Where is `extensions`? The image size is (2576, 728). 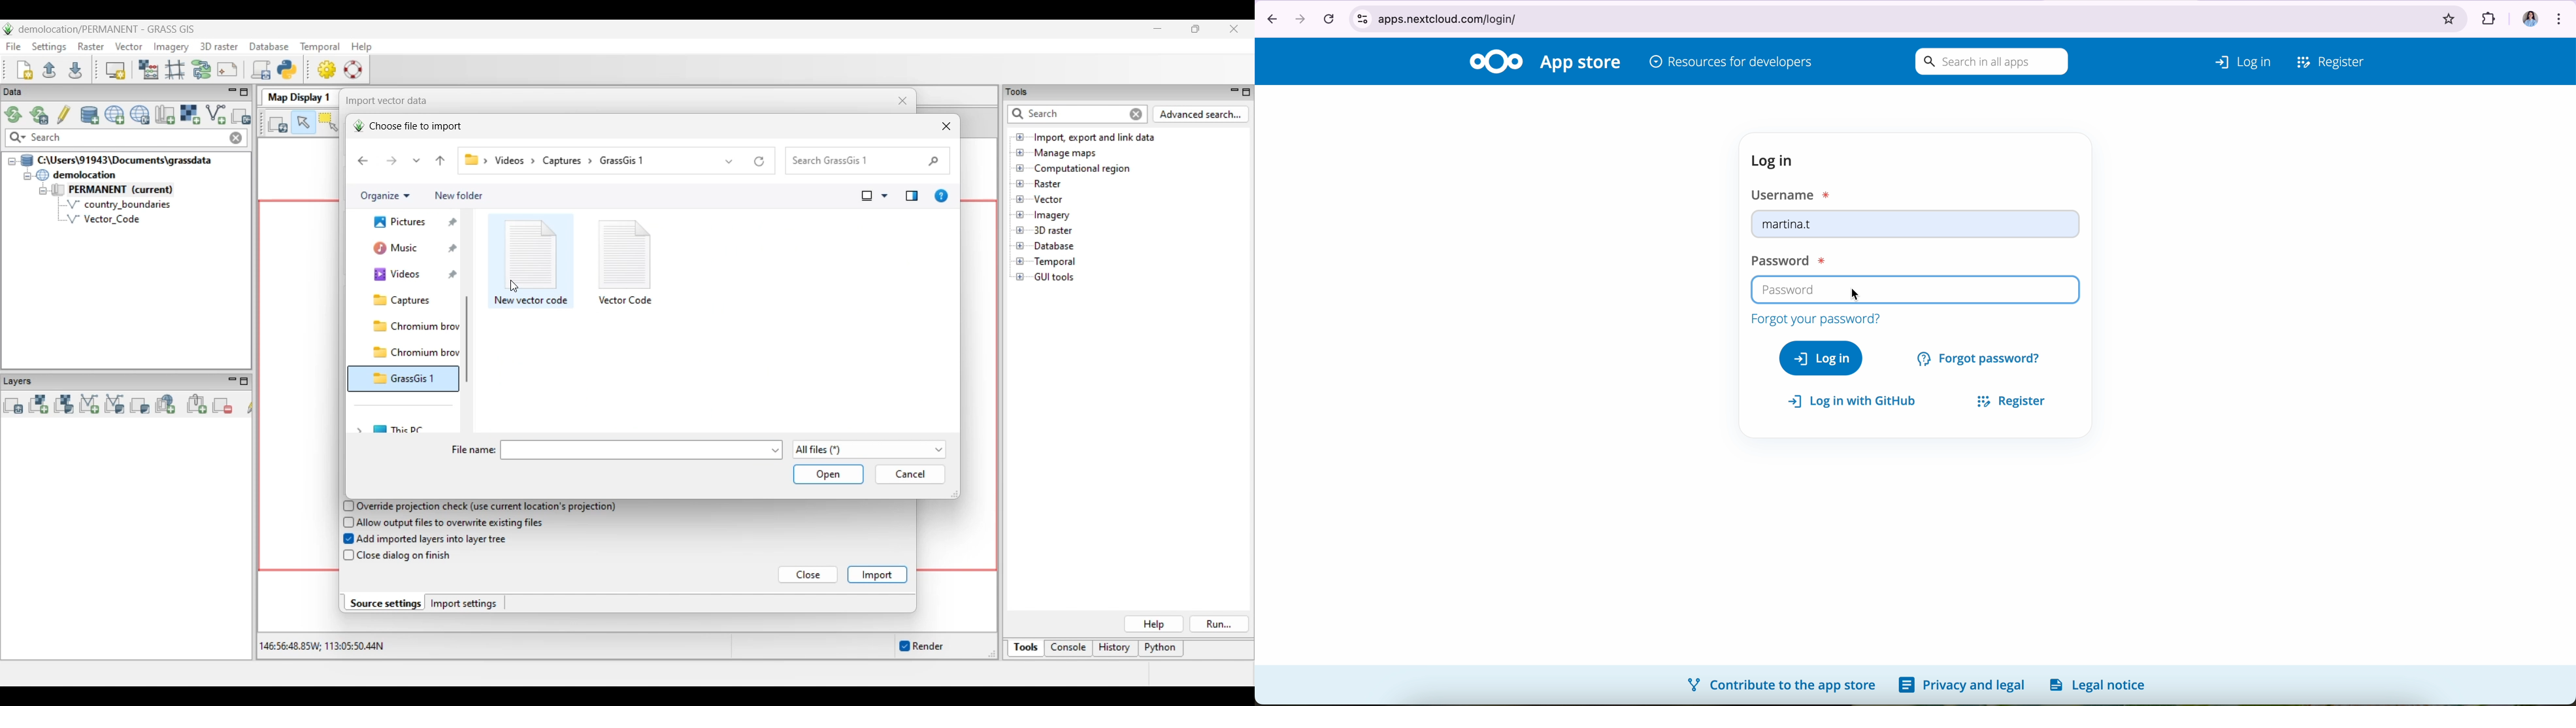
extensions is located at coordinates (2487, 16).